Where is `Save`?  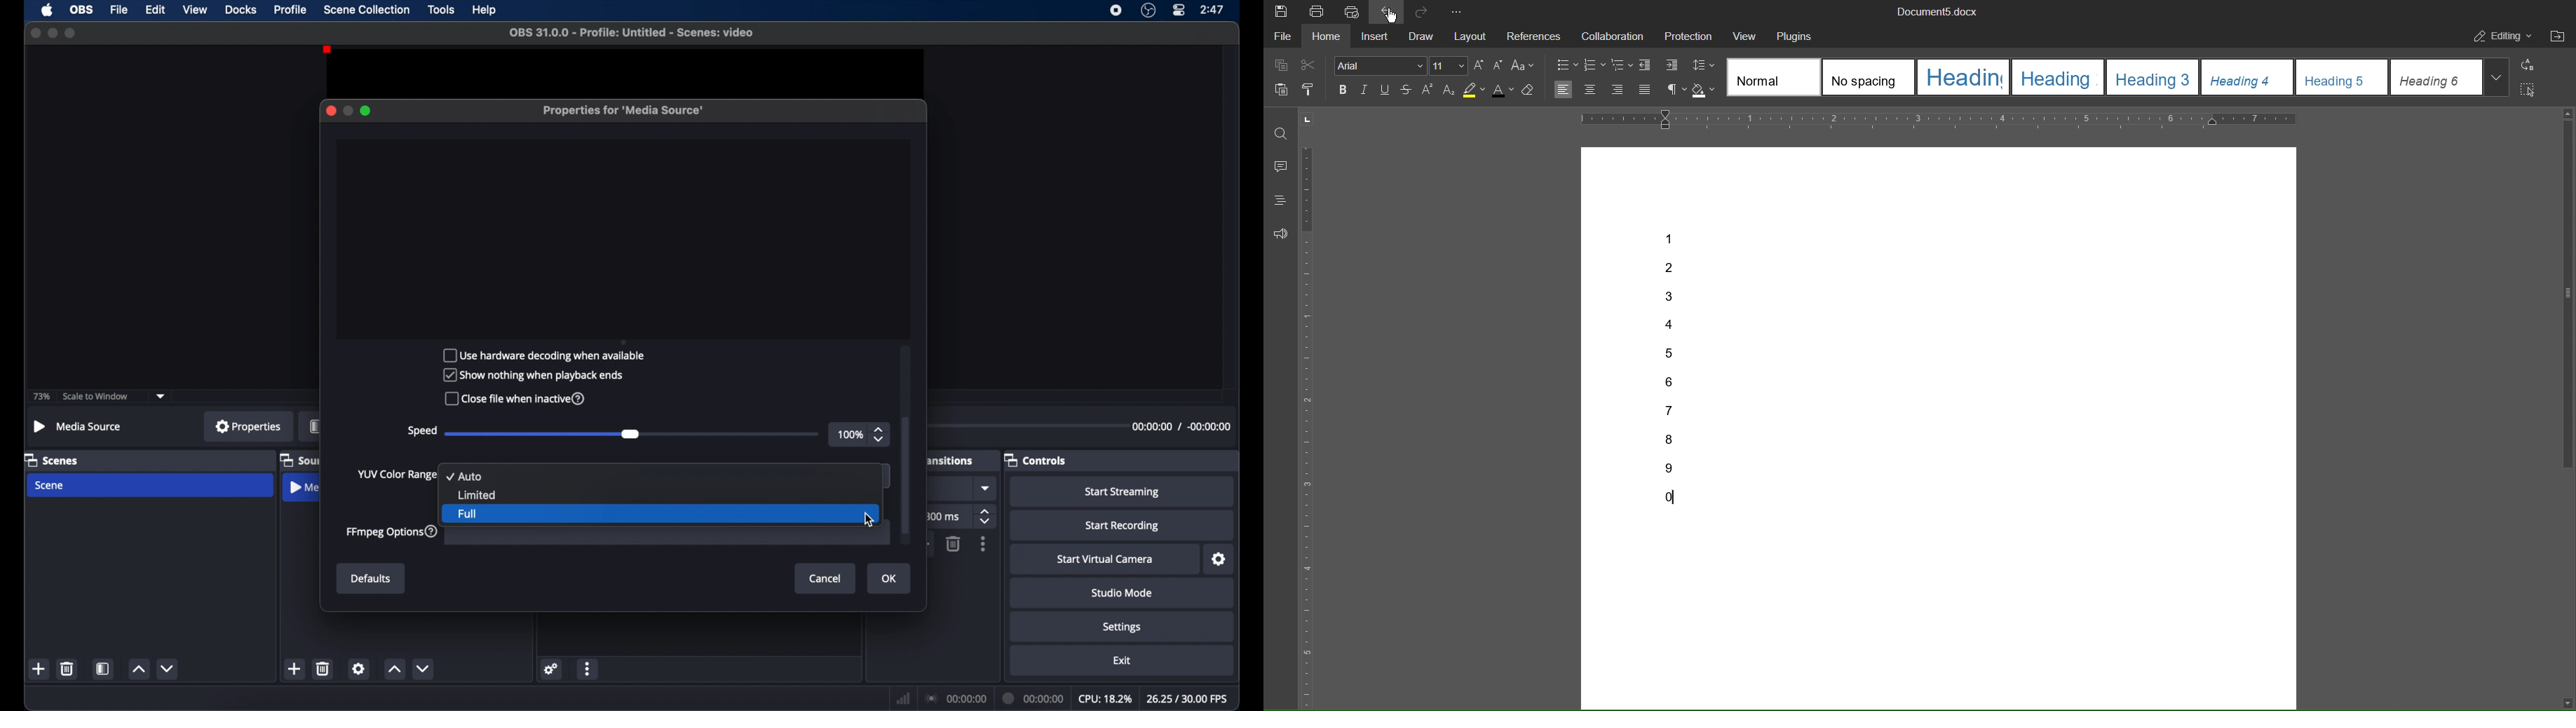 Save is located at coordinates (1281, 12).